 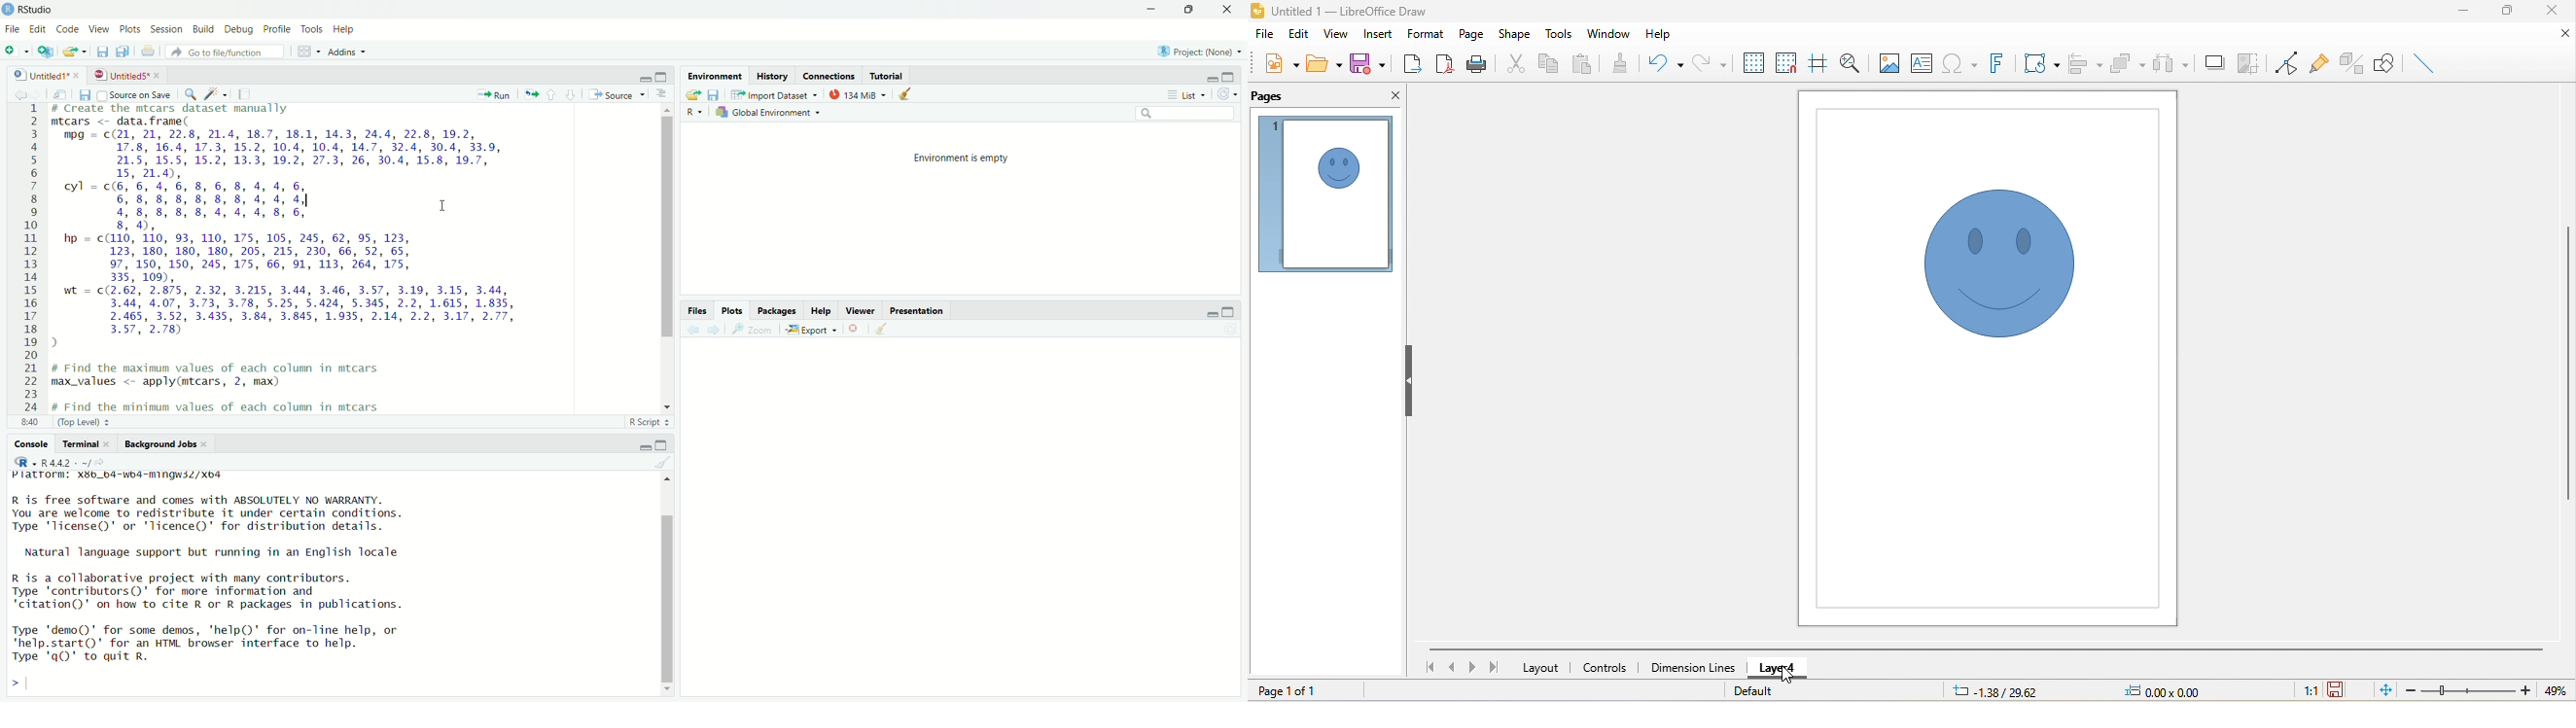 What do you see at coordinates (891, 330) in the screenshot?
I see `clear` at bounding box center [891, 330].